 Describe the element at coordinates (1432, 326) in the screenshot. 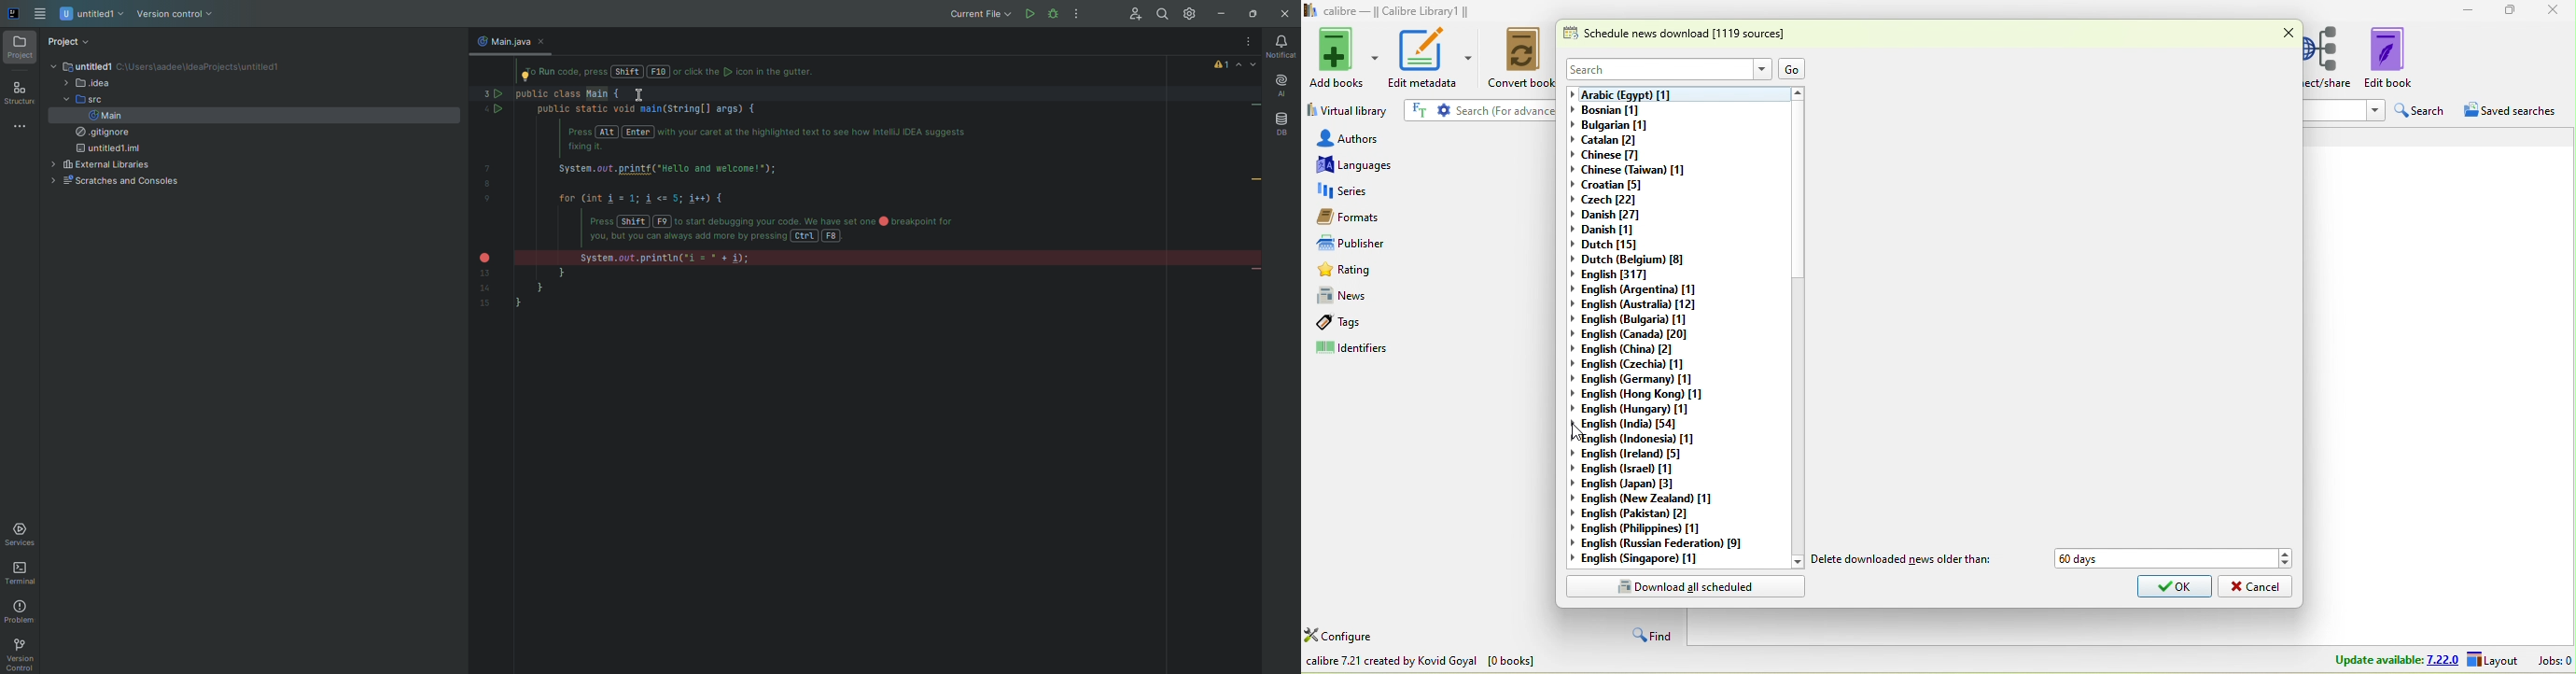

I see `tags` at that location.